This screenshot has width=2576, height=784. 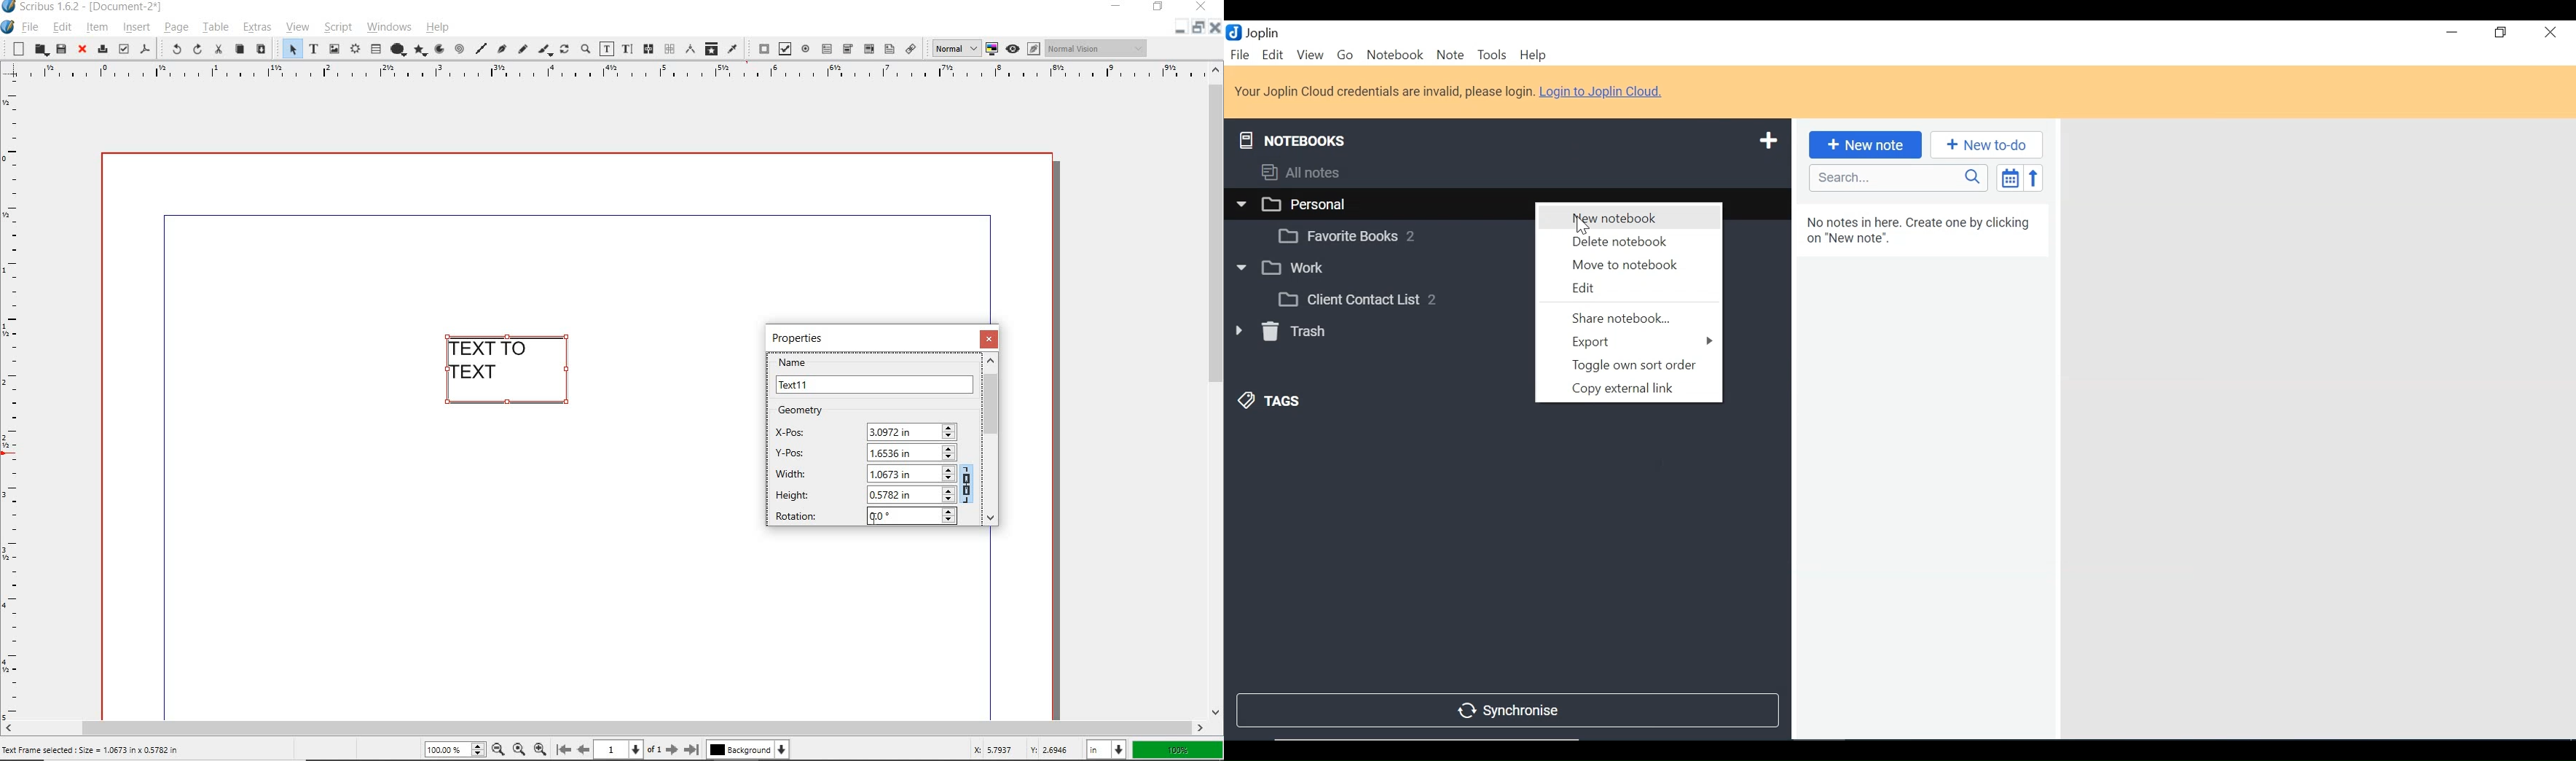 What do you see at coordinates (41, 50) in the screenshot?
I see `open` at bounding box center [41, 50].